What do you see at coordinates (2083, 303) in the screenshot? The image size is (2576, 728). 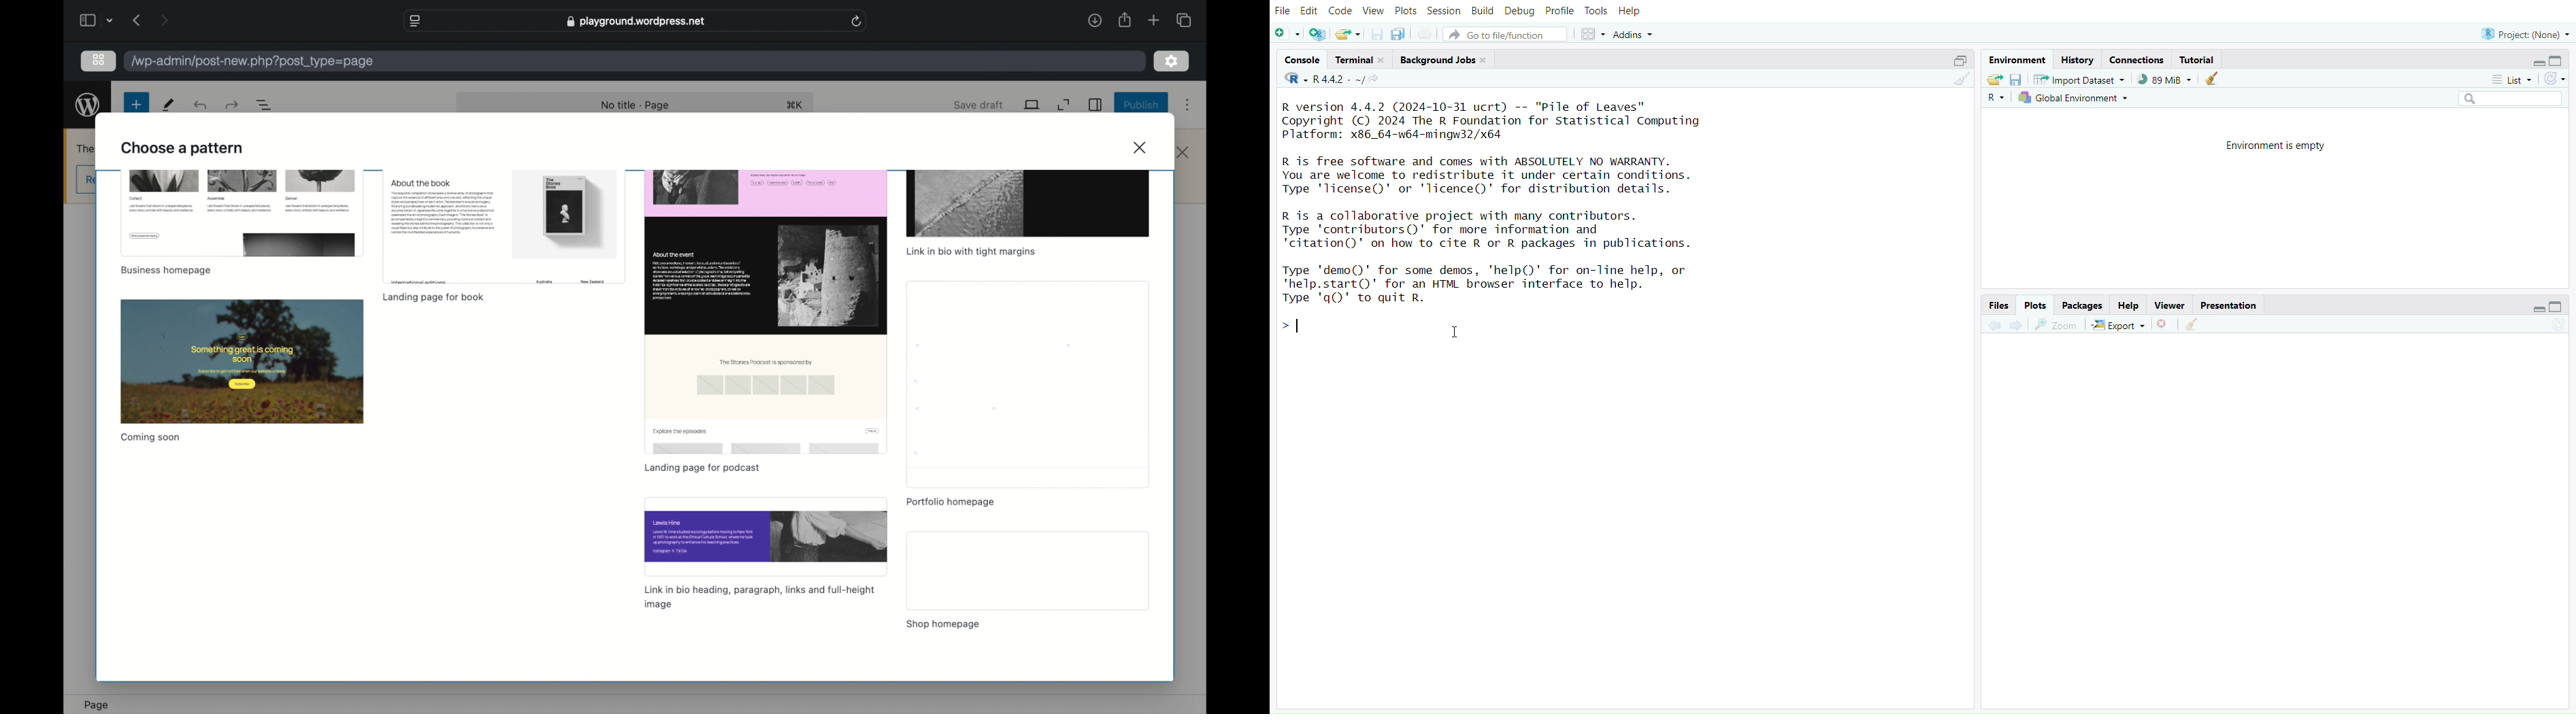 I see `Packages` at bounding box center [2083, 303].